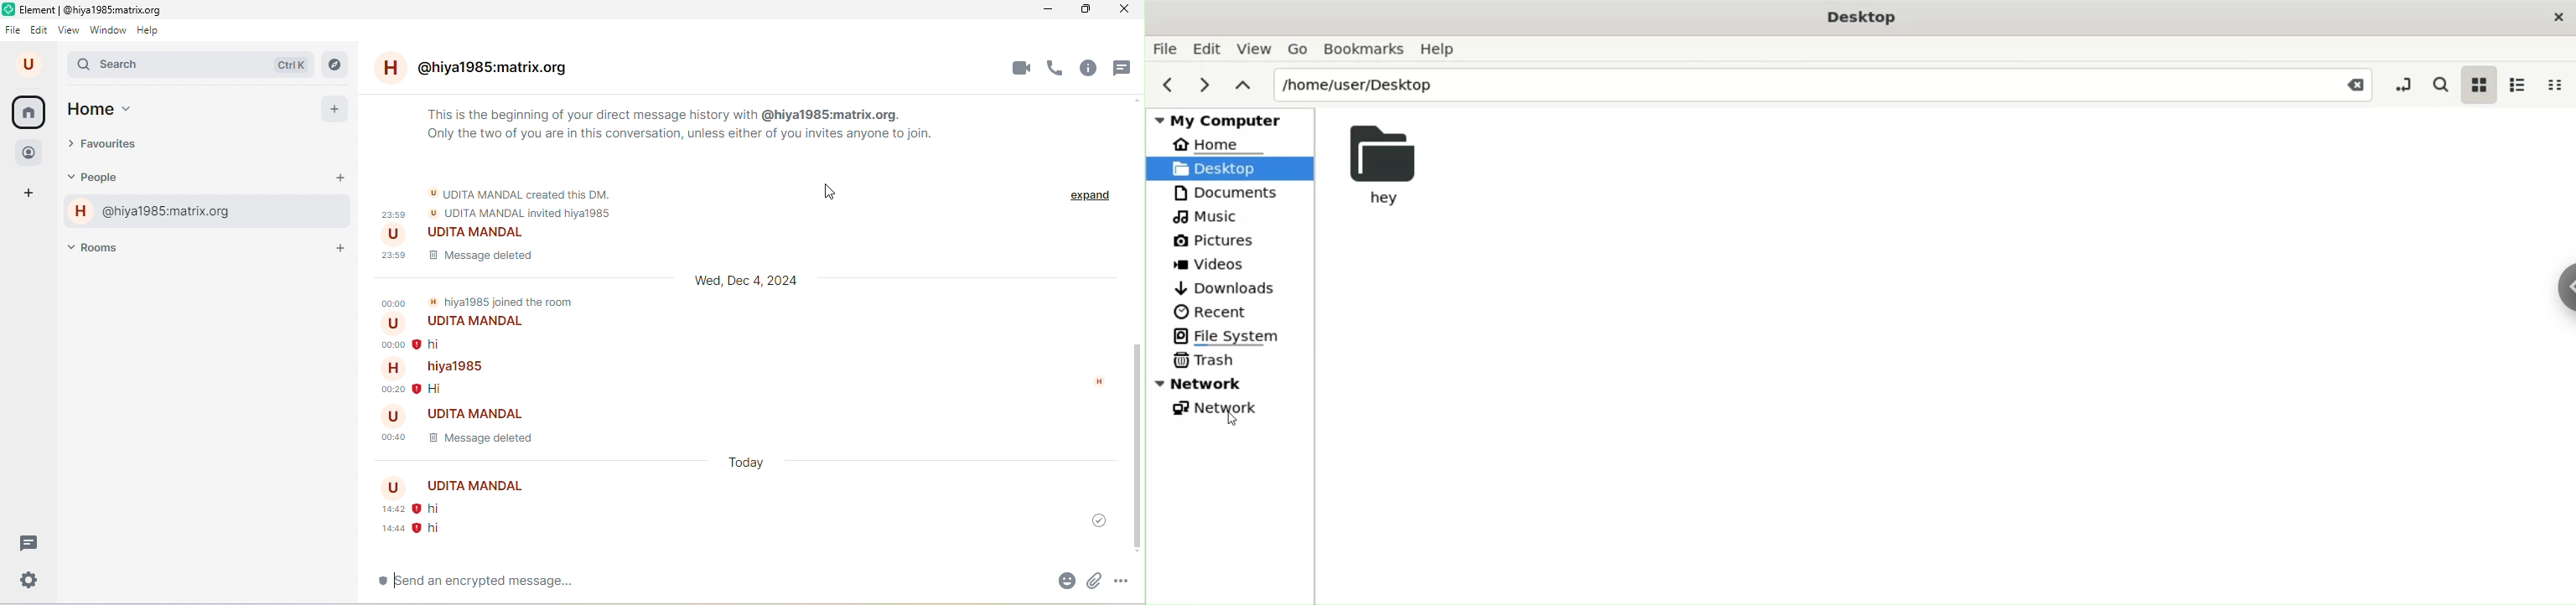 The image size is (2576, 616). Describe the element at coordinates (382, 510) in the screenshot. I see `14.42` at that location.